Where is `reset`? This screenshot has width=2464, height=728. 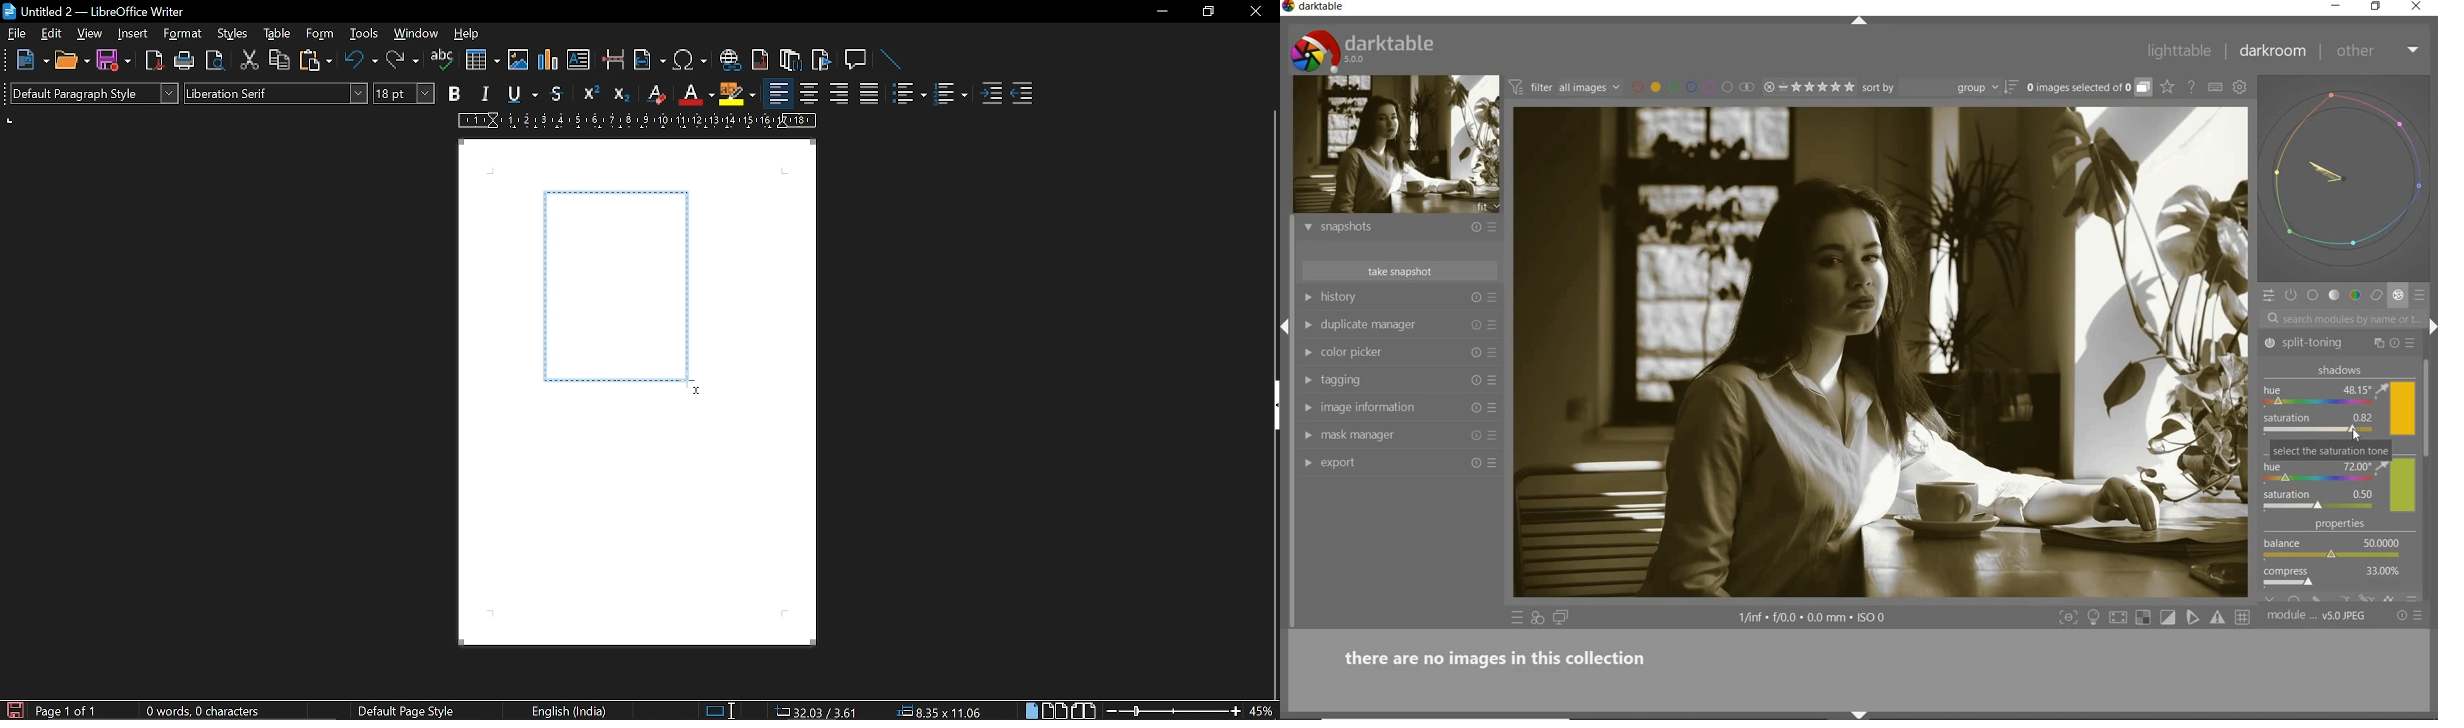 reset is located at coordinates (1474, 408).